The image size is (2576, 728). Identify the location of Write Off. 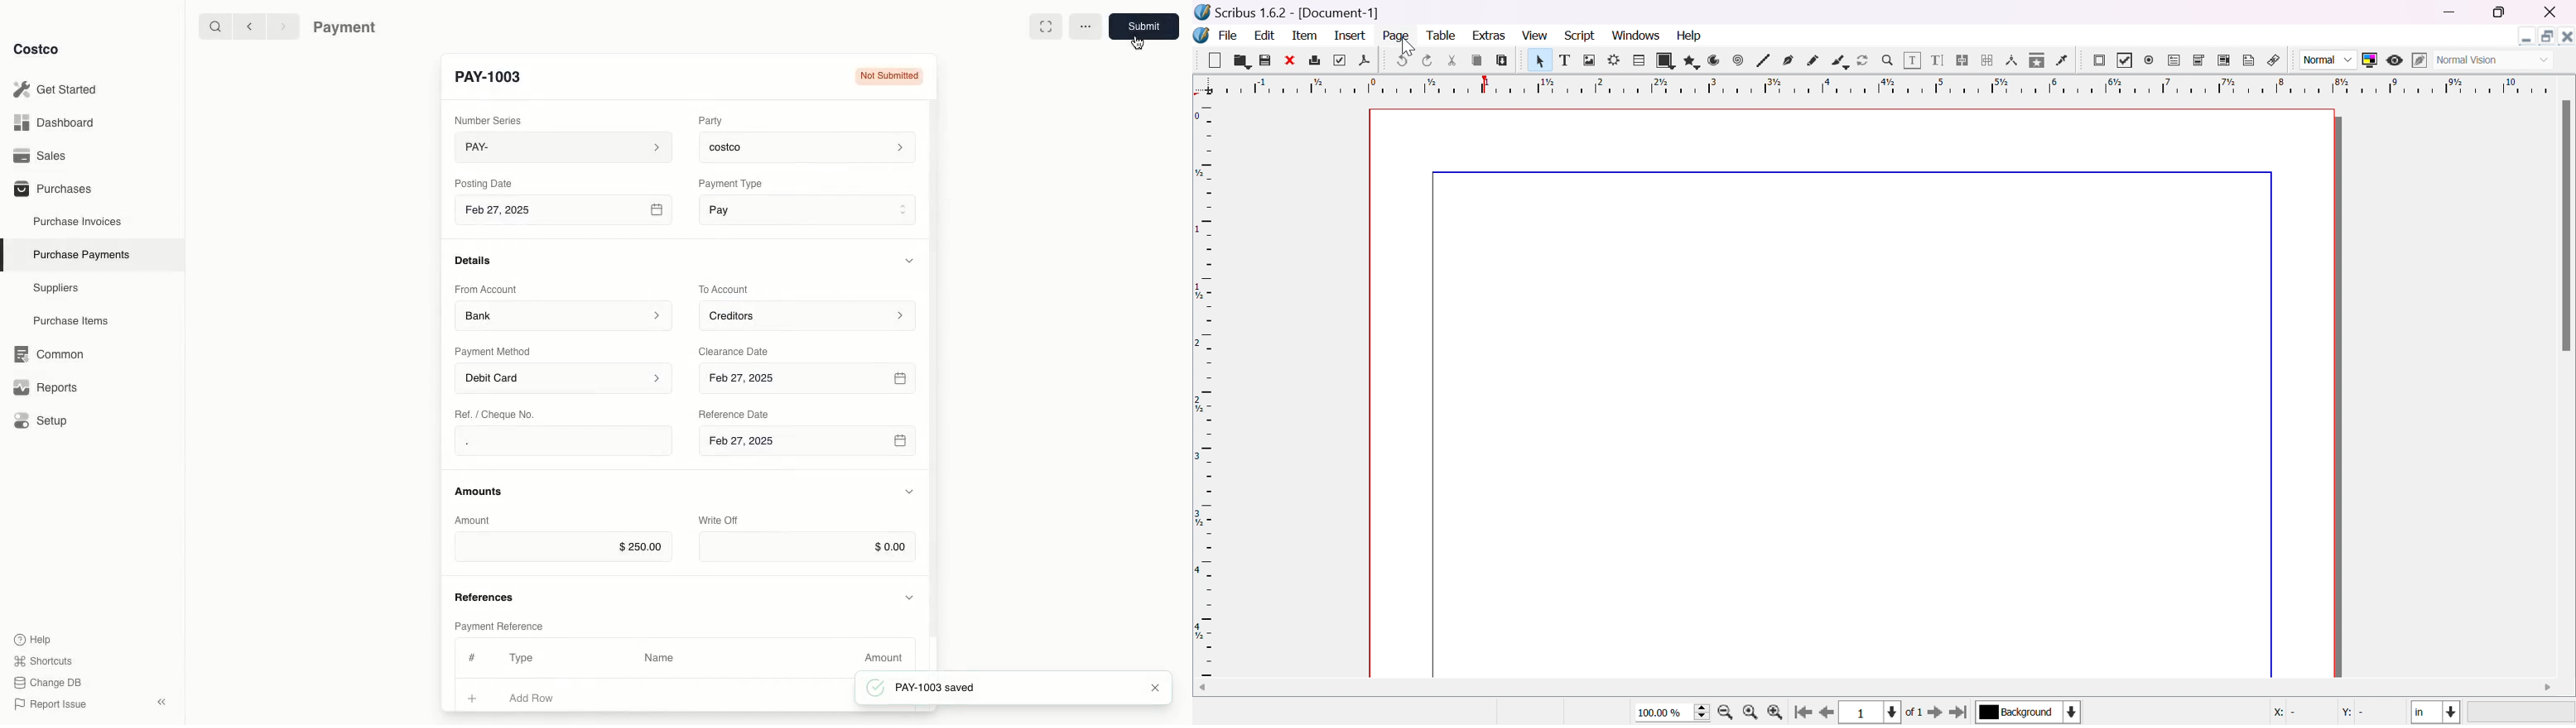
(719, 521).